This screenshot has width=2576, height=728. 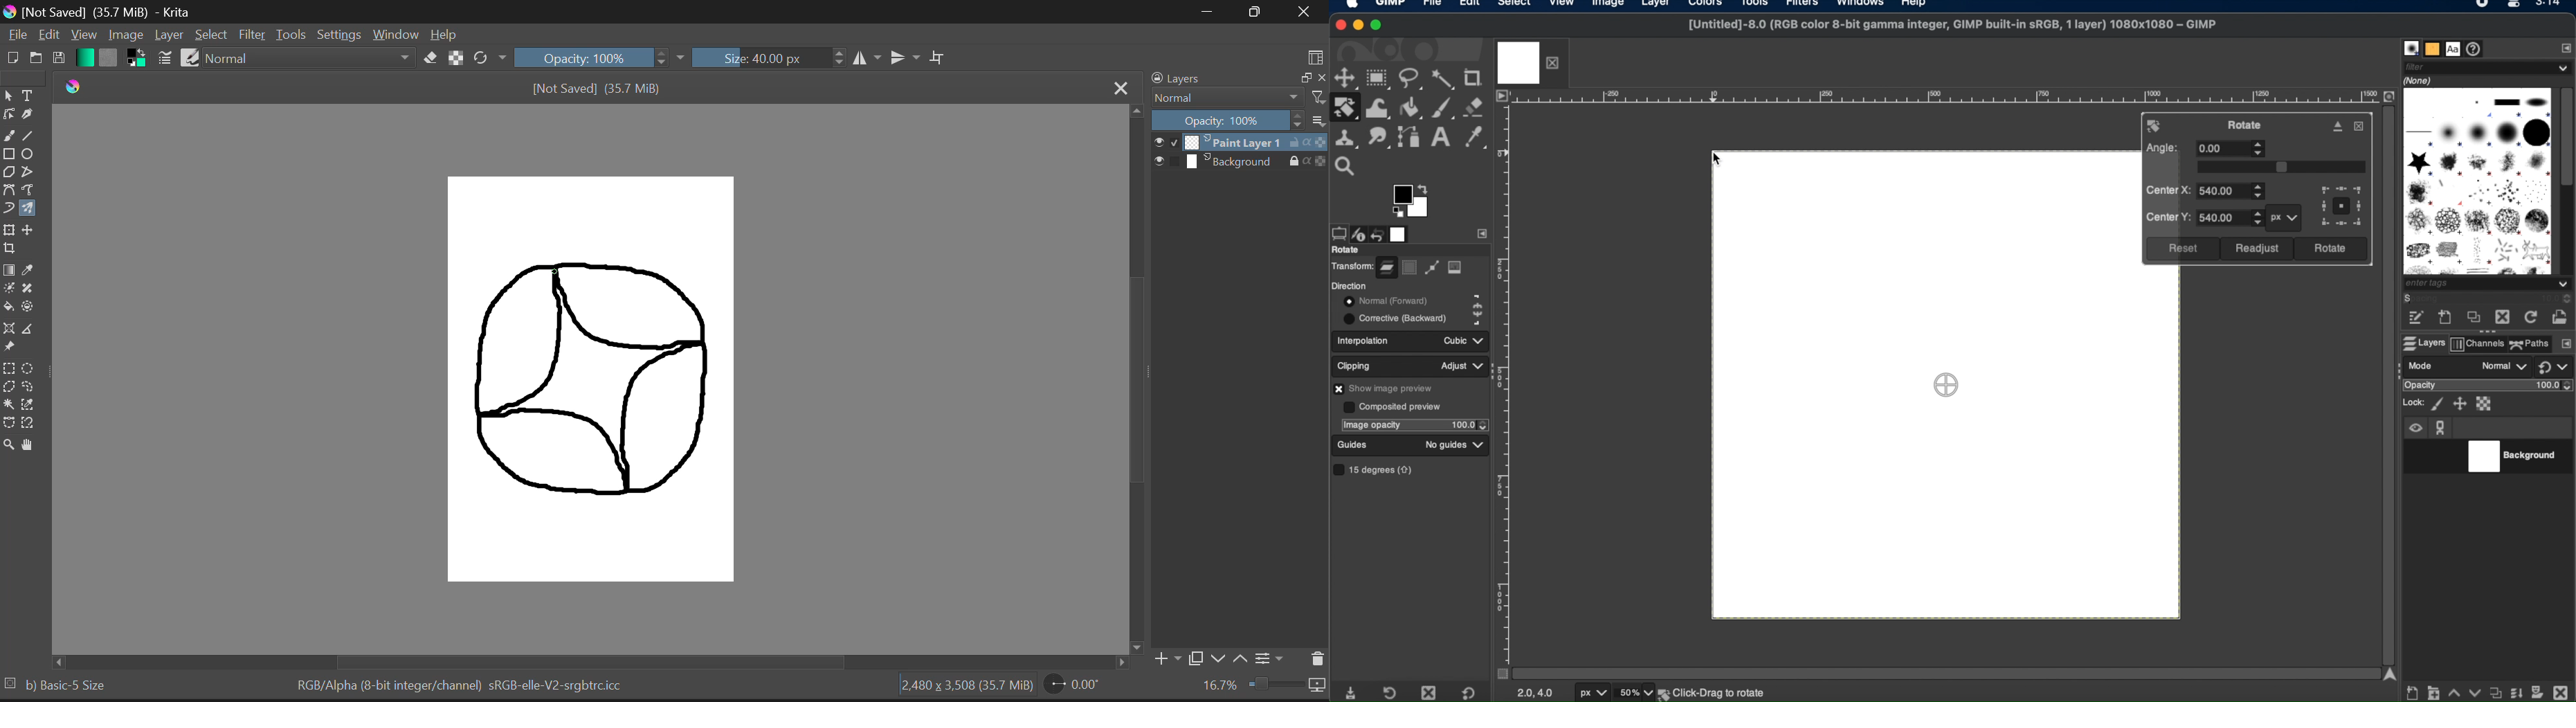 I want to click on fonts, so click(x=2454, y=48).